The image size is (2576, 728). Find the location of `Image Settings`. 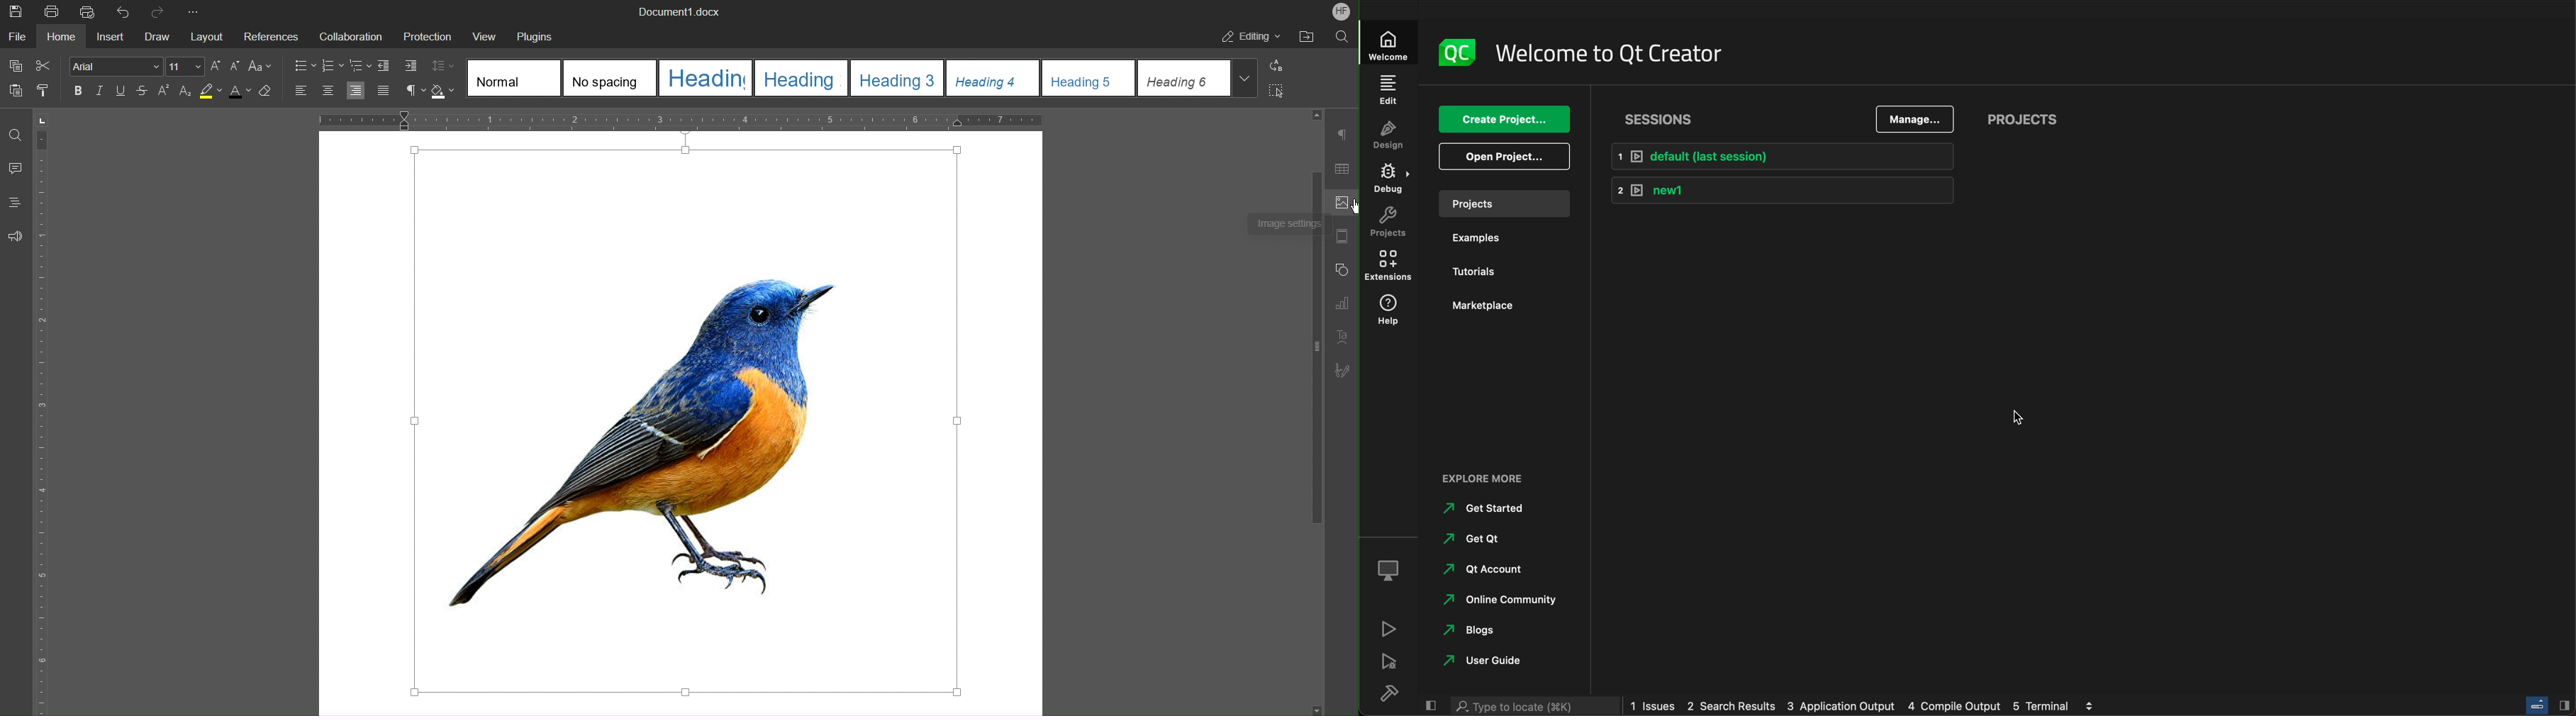

Image Settings is located at coordinates (1342, 203).